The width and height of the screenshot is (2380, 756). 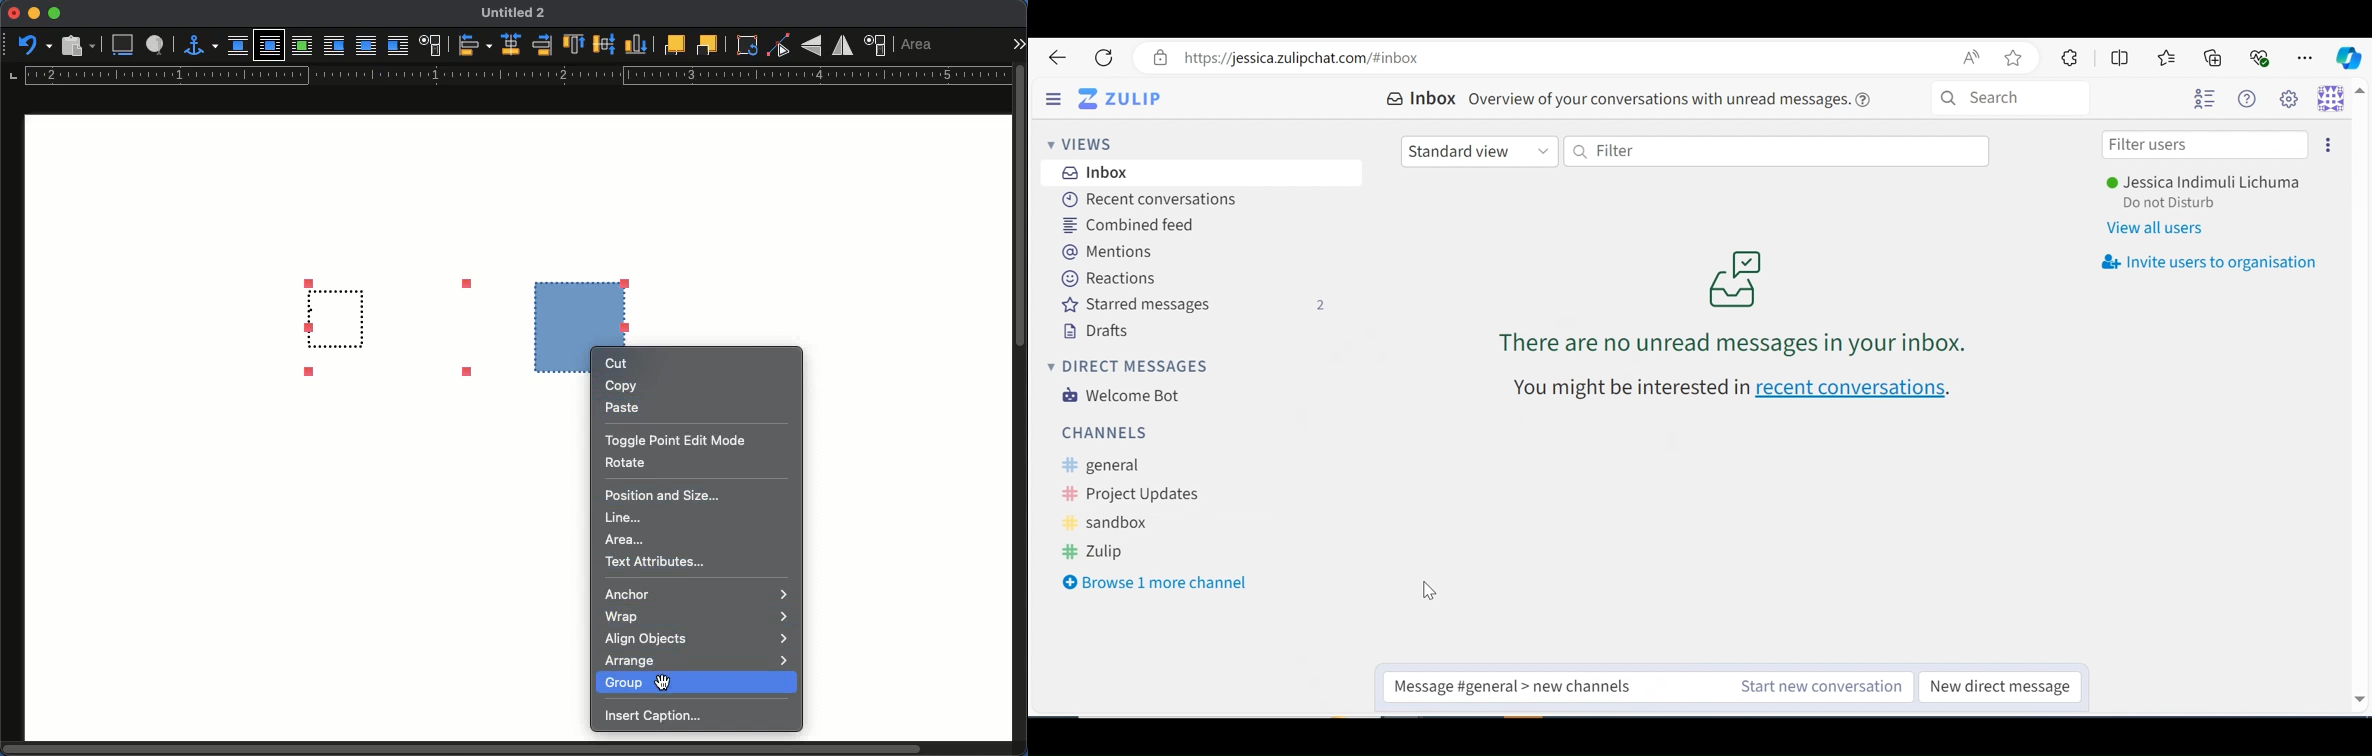 What do you see at coordinates (2205, 145) in the screenshot?
I see `Filter users` at bounding box center [2205, 145].